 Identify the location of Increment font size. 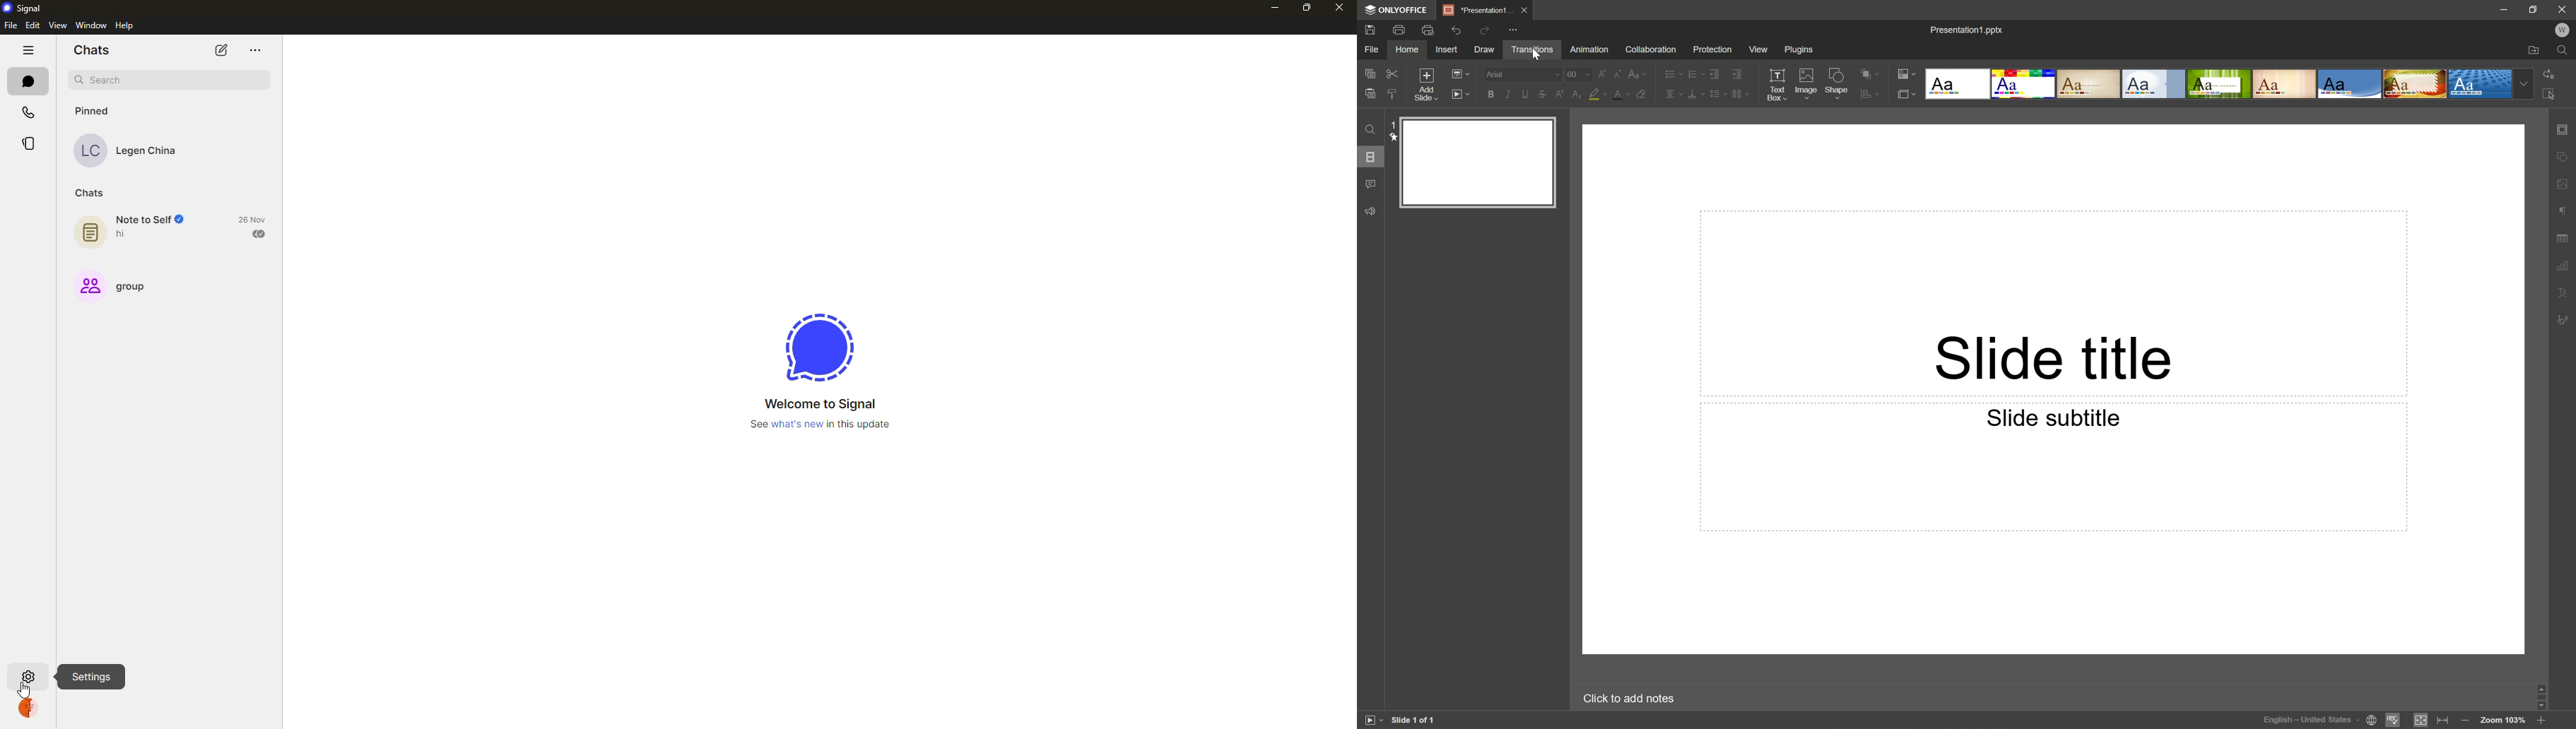
(1600, 74).